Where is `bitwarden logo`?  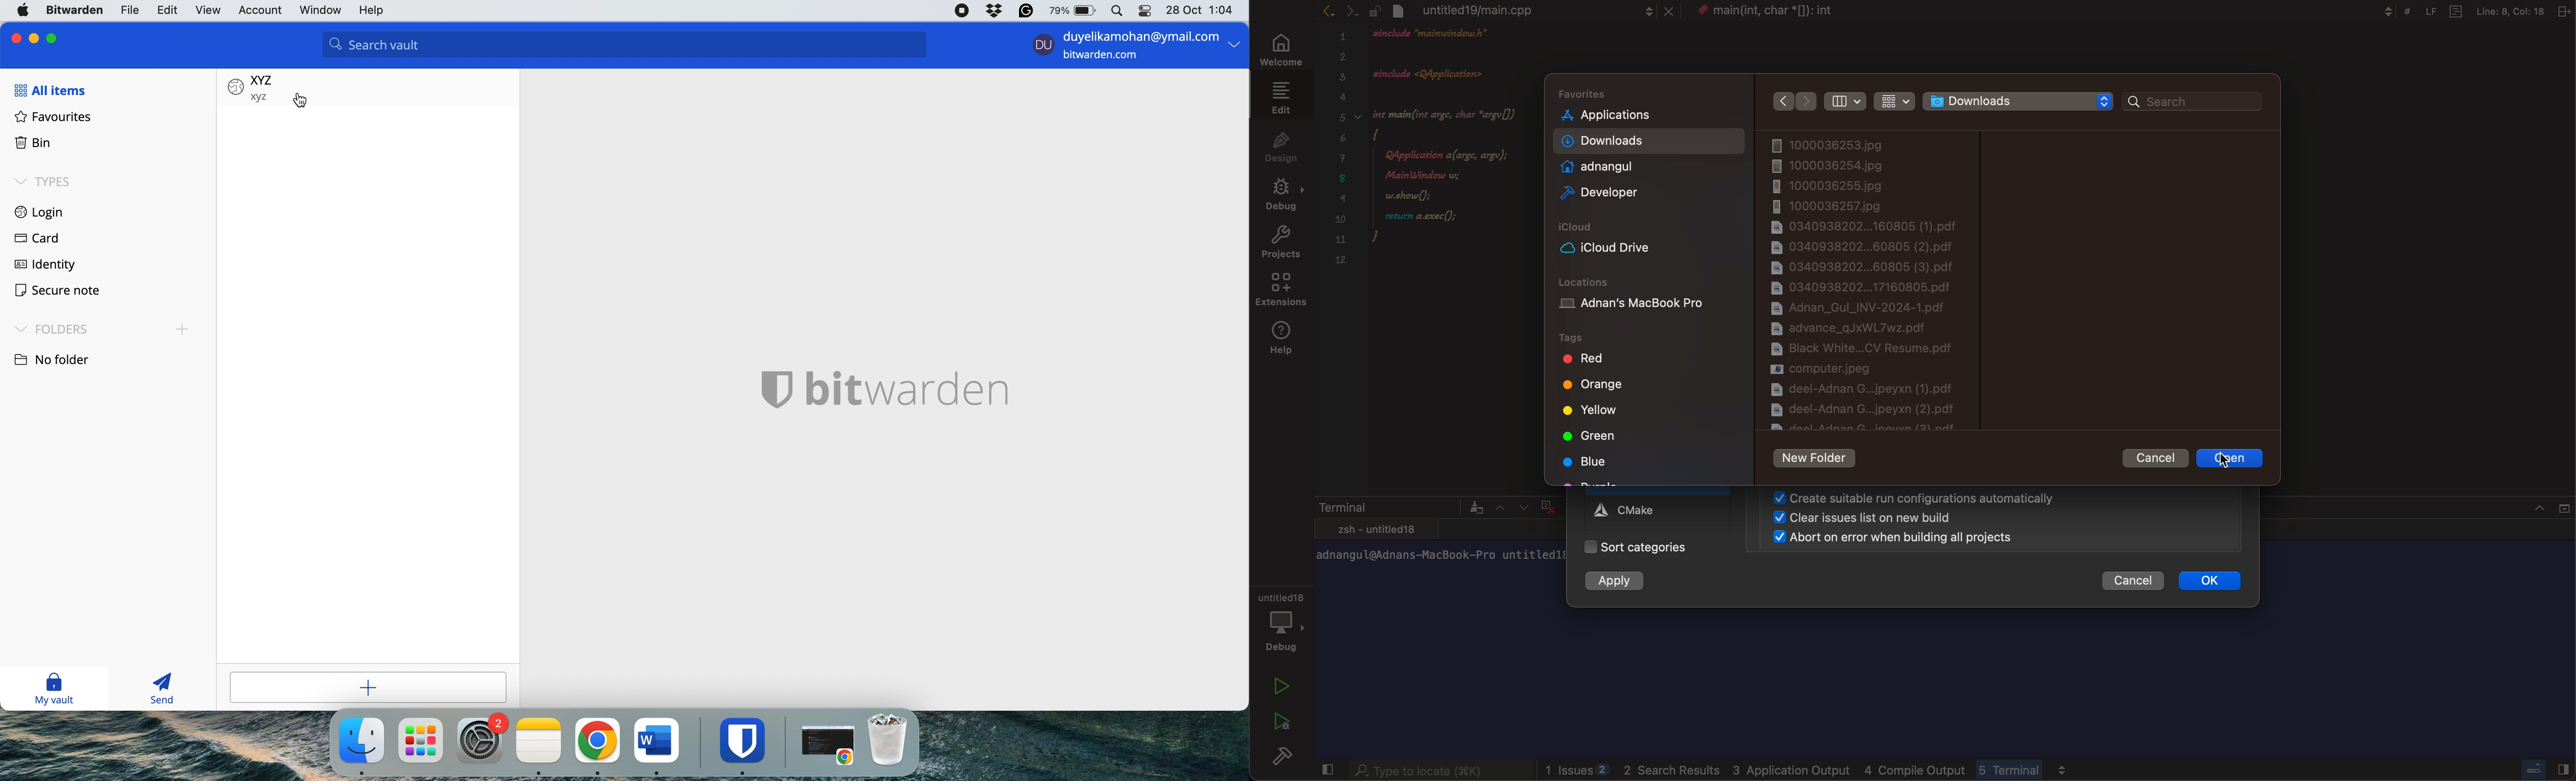
bitwarden logo is located at coordinates (887, 396).